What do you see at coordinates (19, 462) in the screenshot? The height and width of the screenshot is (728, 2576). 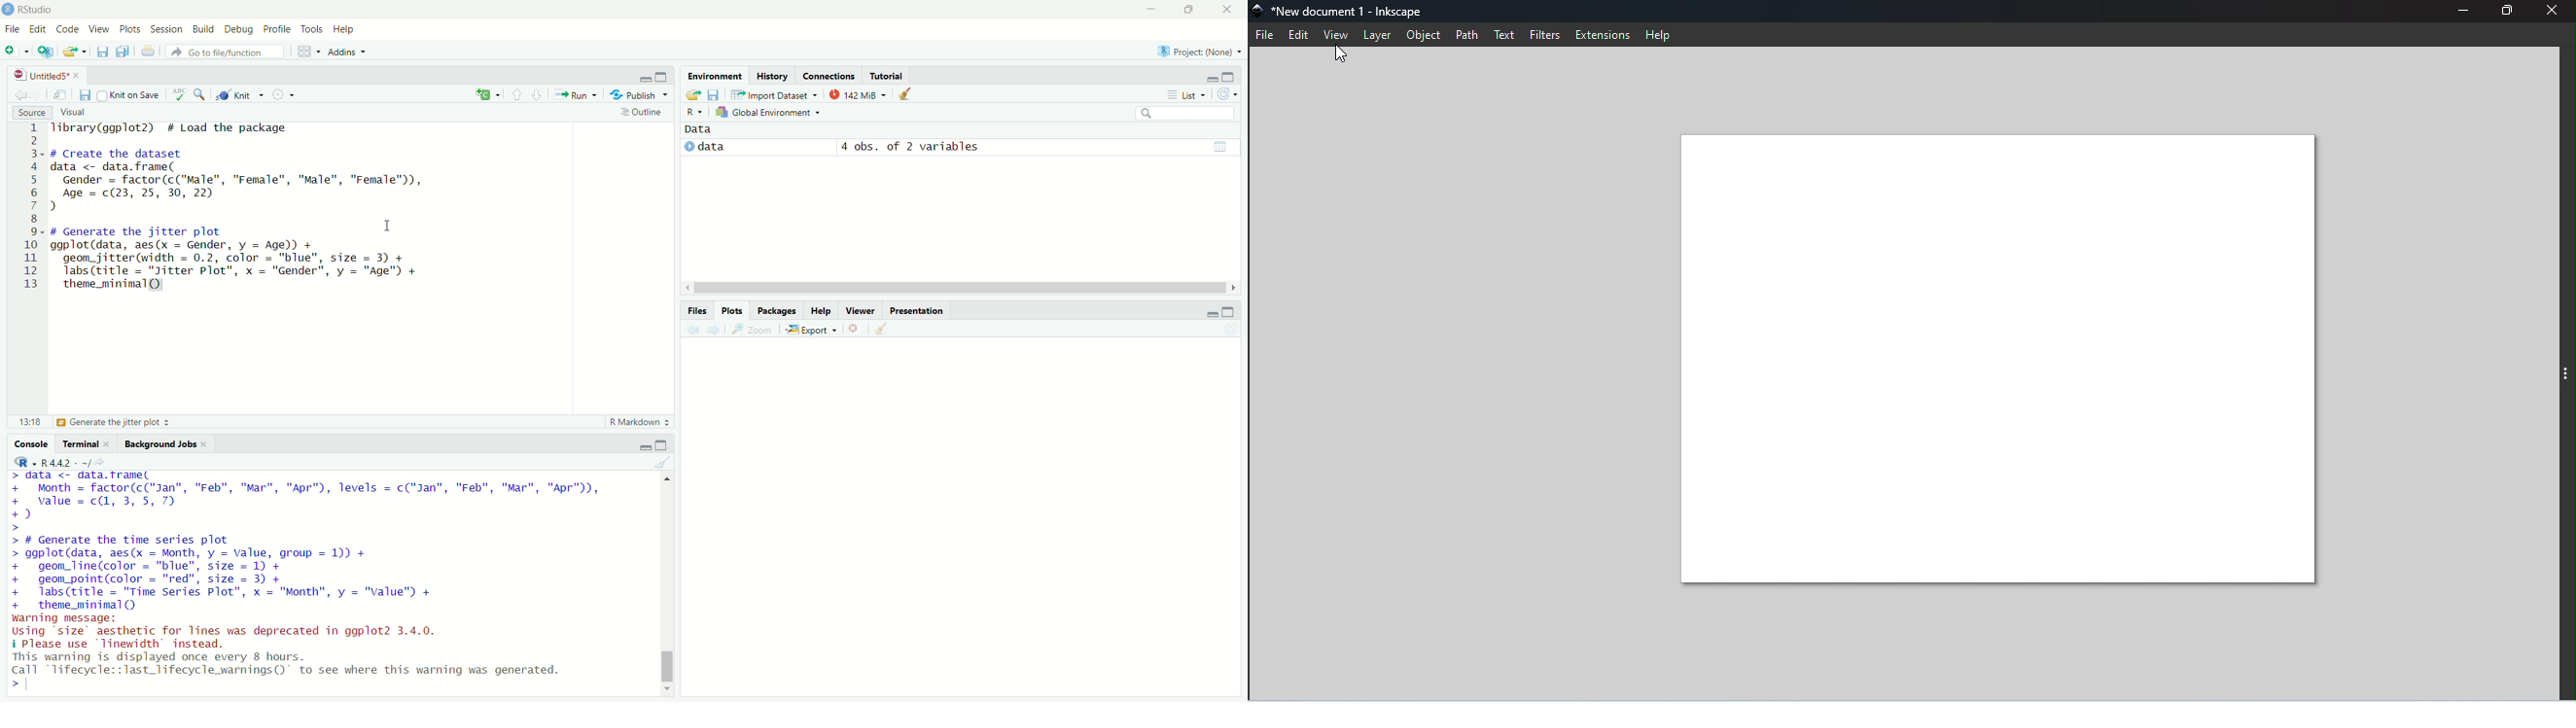 I see `select language` at bounding box center [19, 462].